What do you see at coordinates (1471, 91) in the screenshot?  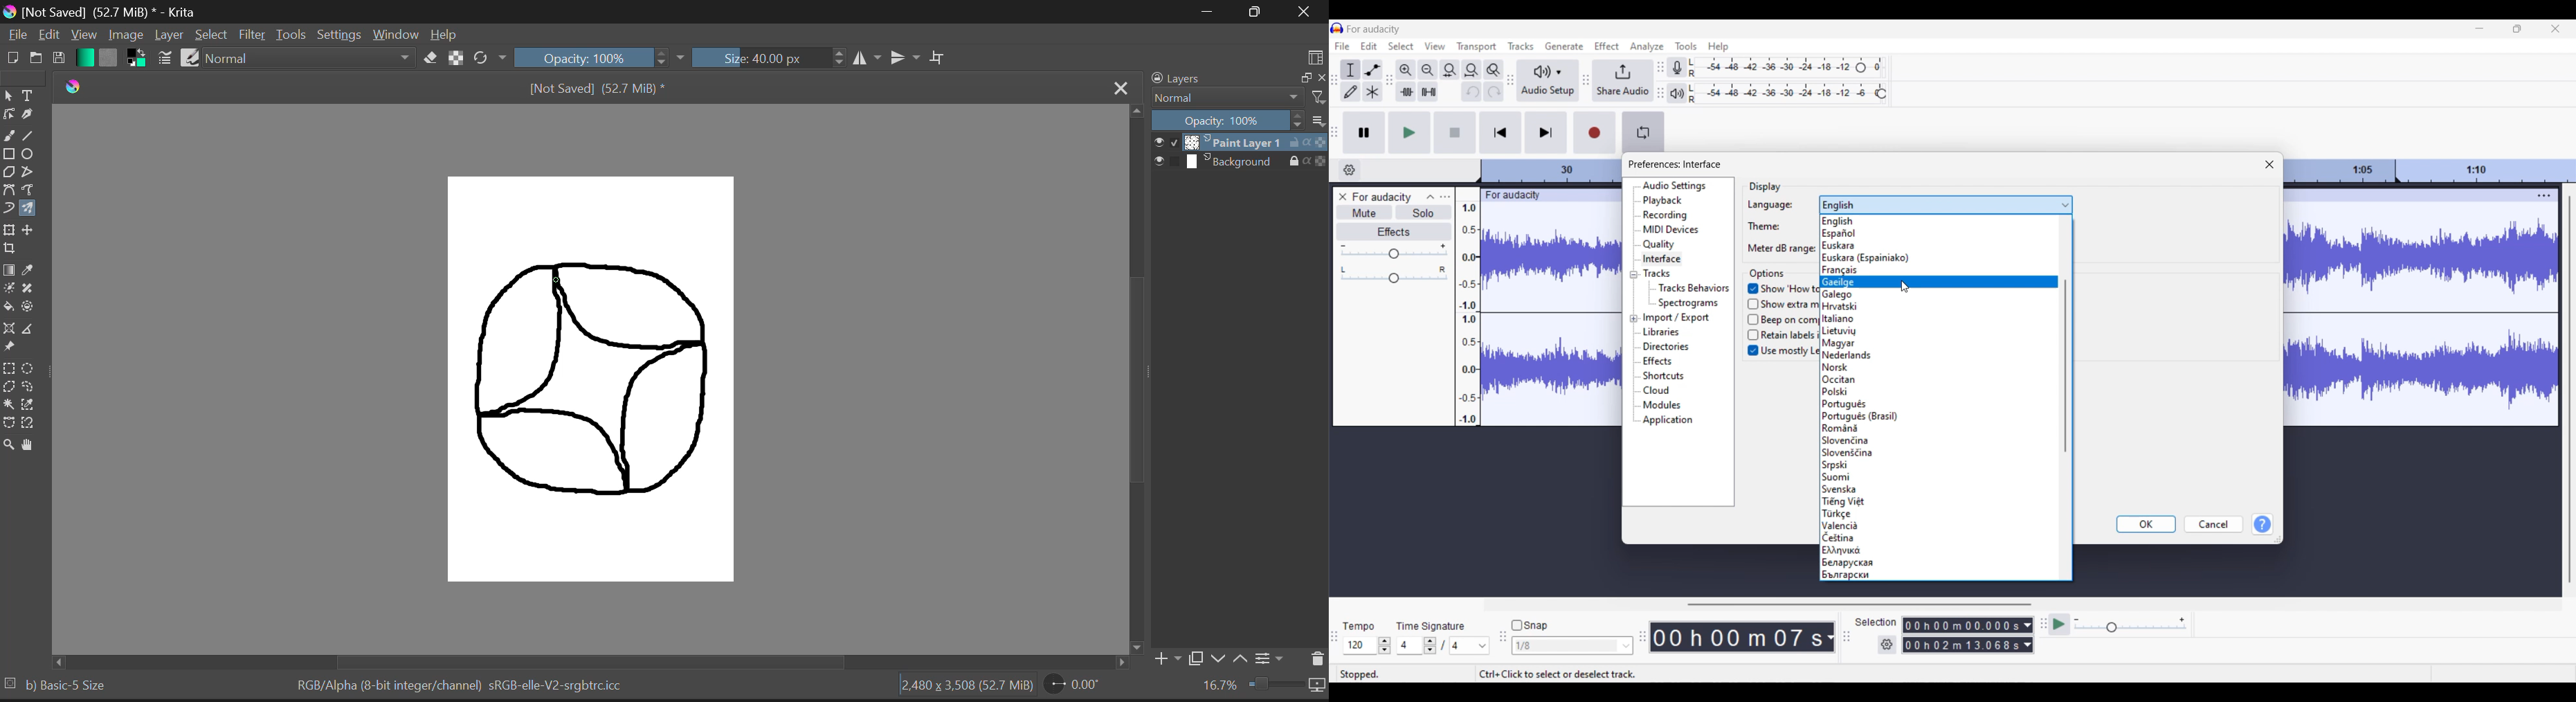 I see `Undo` at bounding box center [1471, 91].